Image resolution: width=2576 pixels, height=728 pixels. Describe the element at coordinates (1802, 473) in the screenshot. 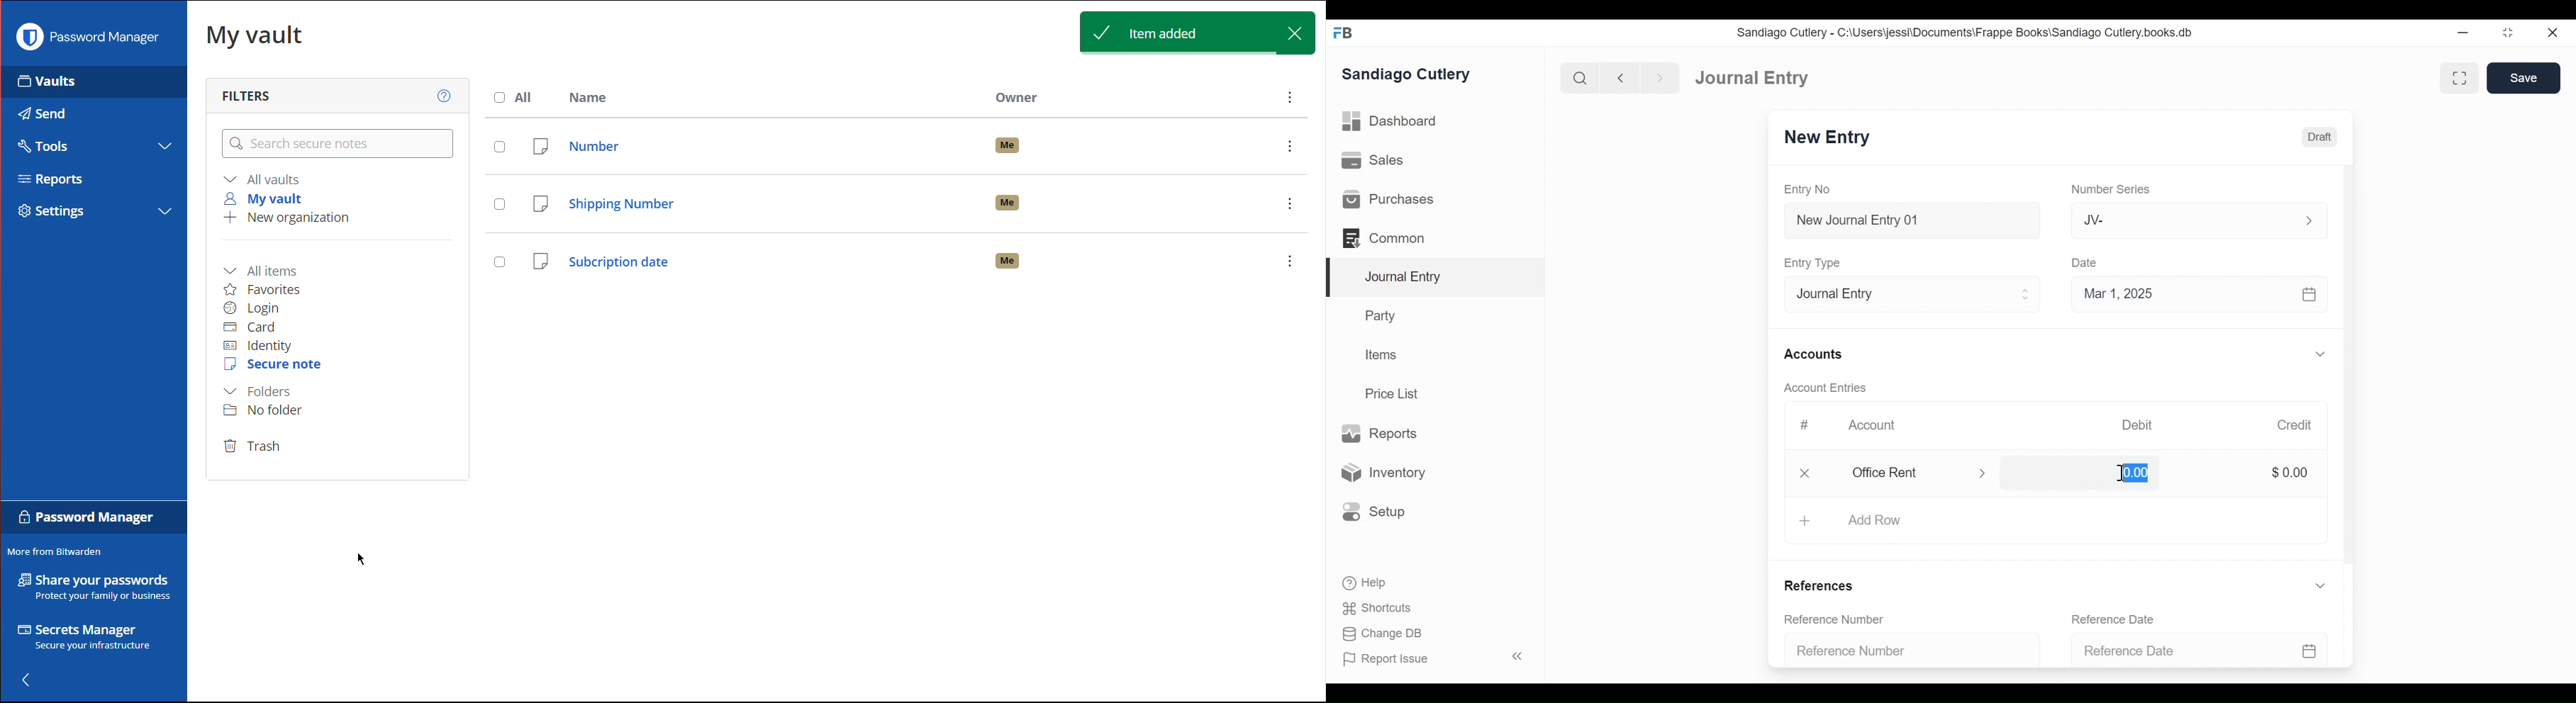

I see `delete` at that location.